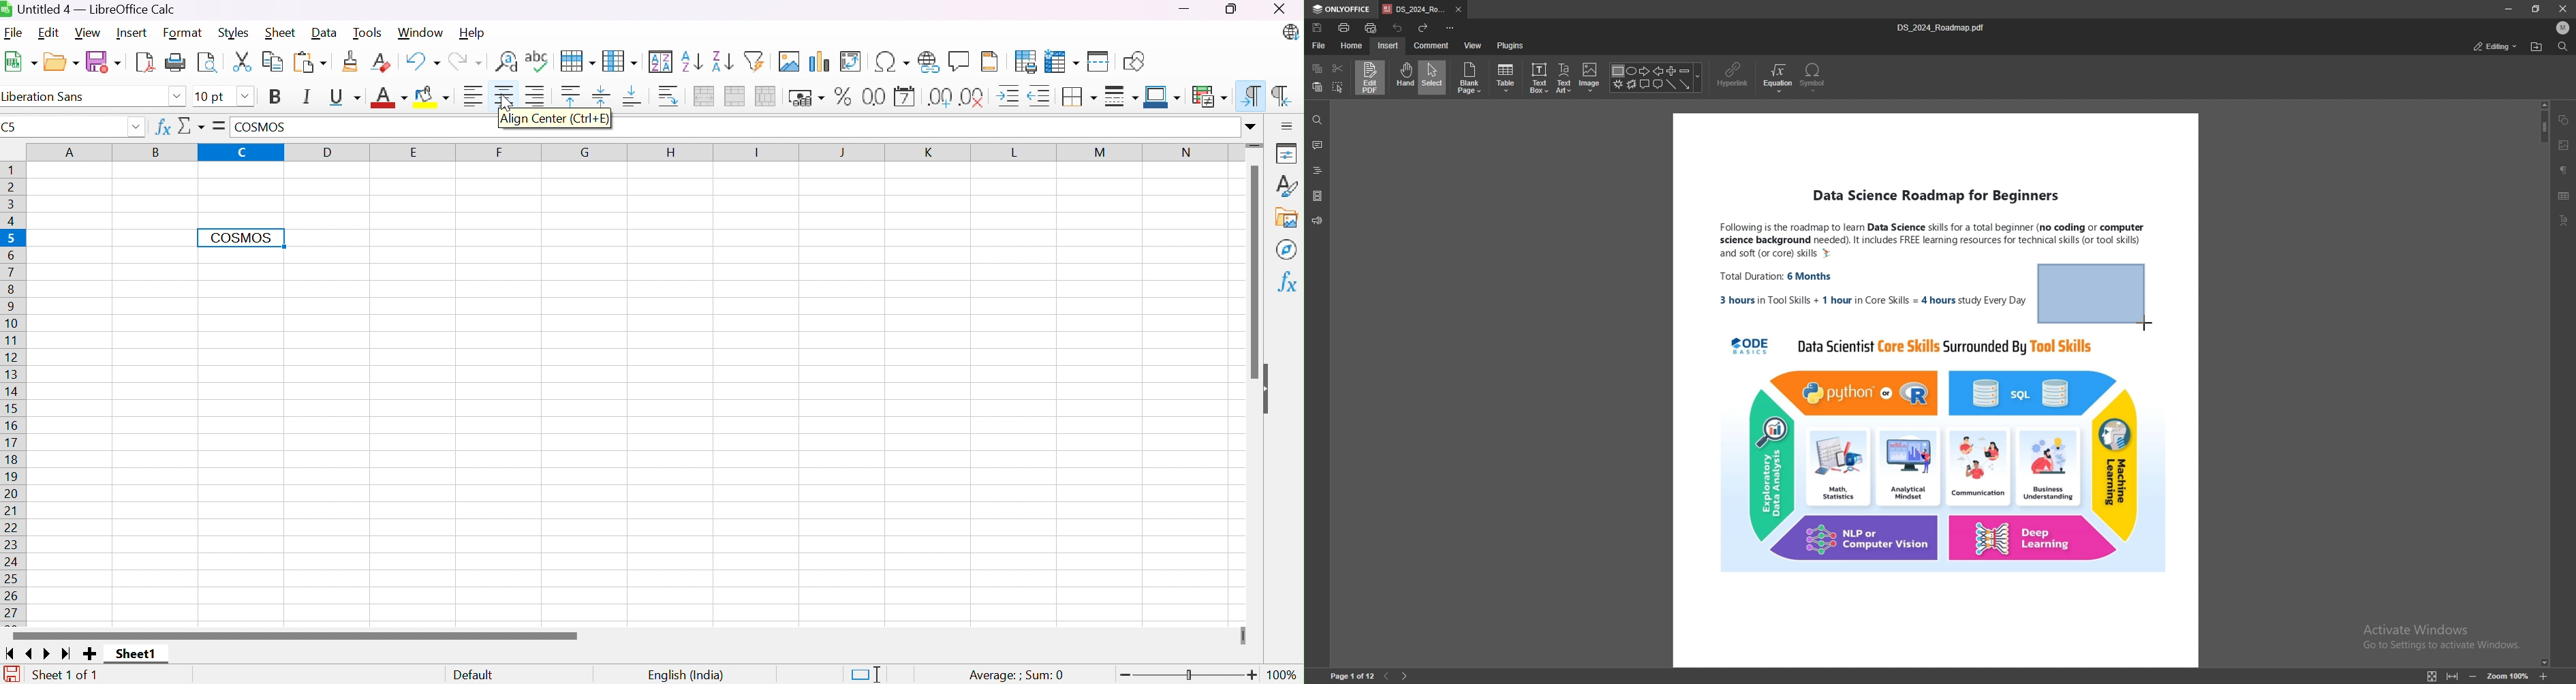 The width and height of the screenshot is (2576, 700). Describe the element at coordinates (323, 33) in the screenshot. I see `Data` at that location.